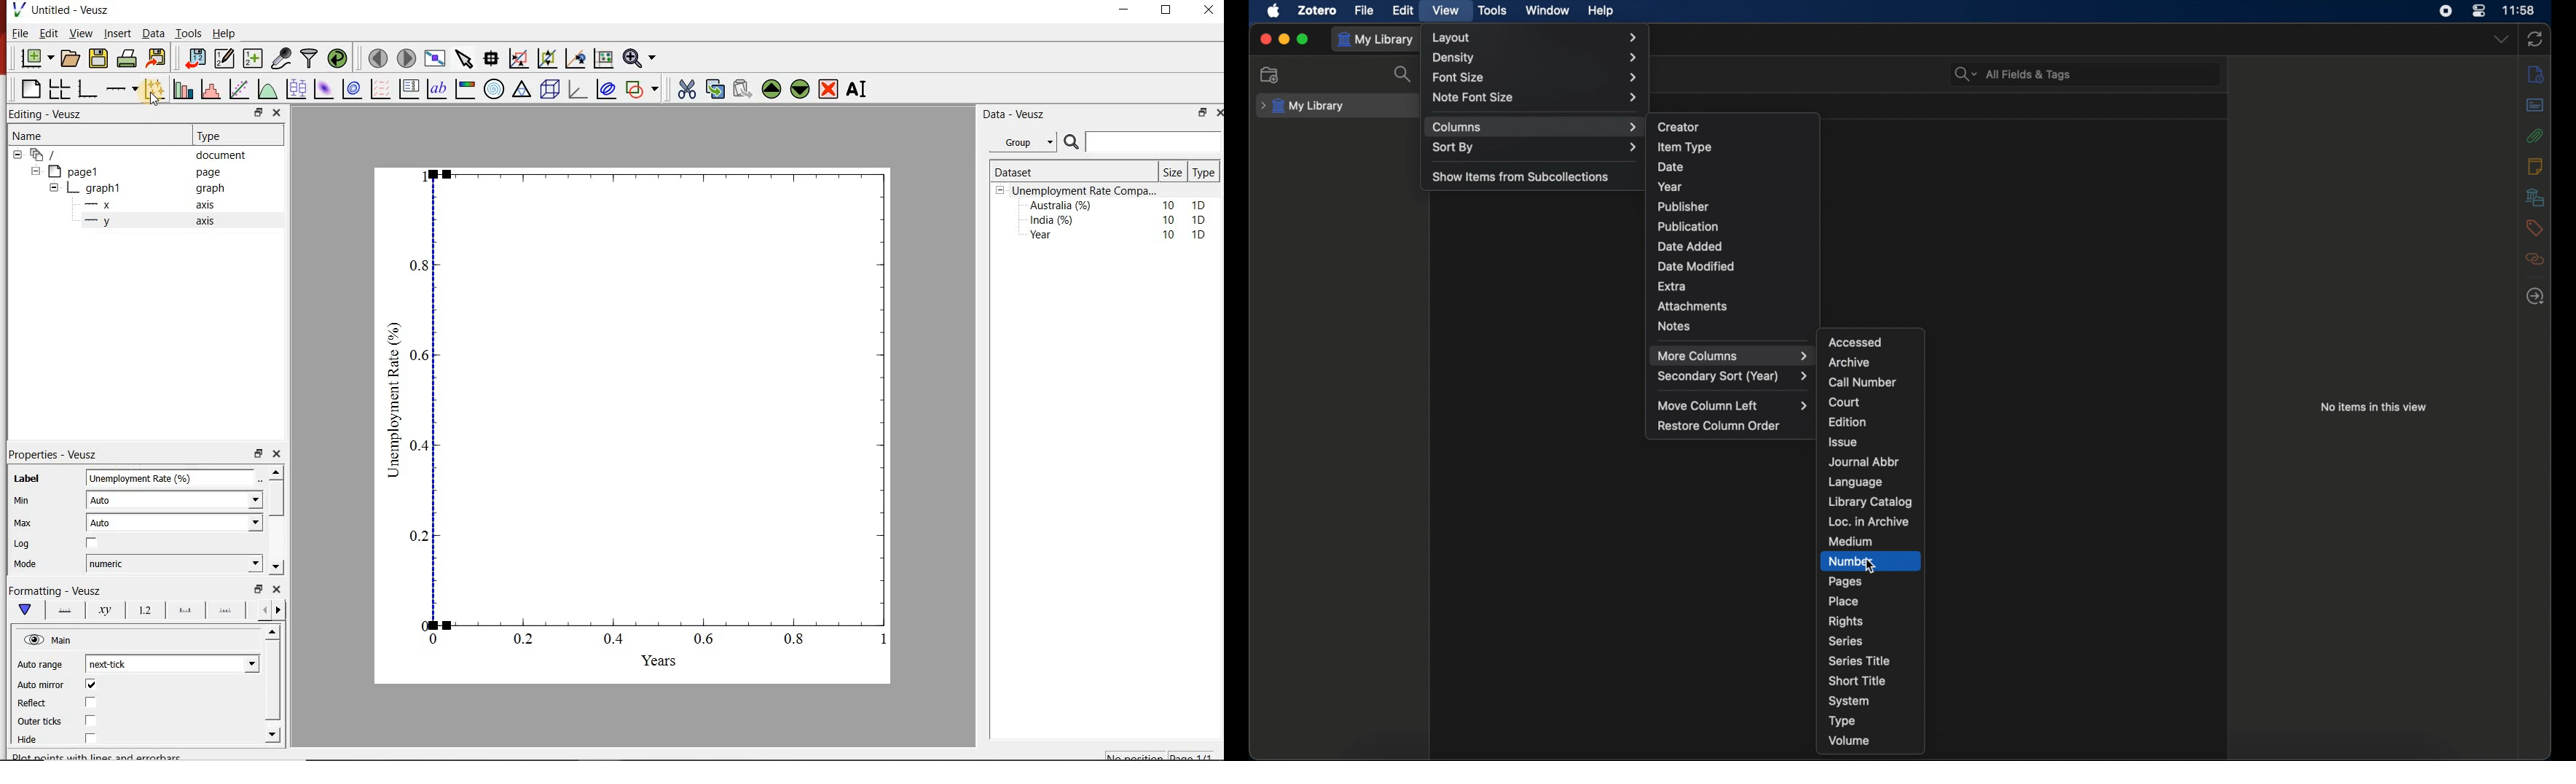  Describe the element at coordinates (1520, 175) in the screenshot. I see `show items from subcollections` at that location.